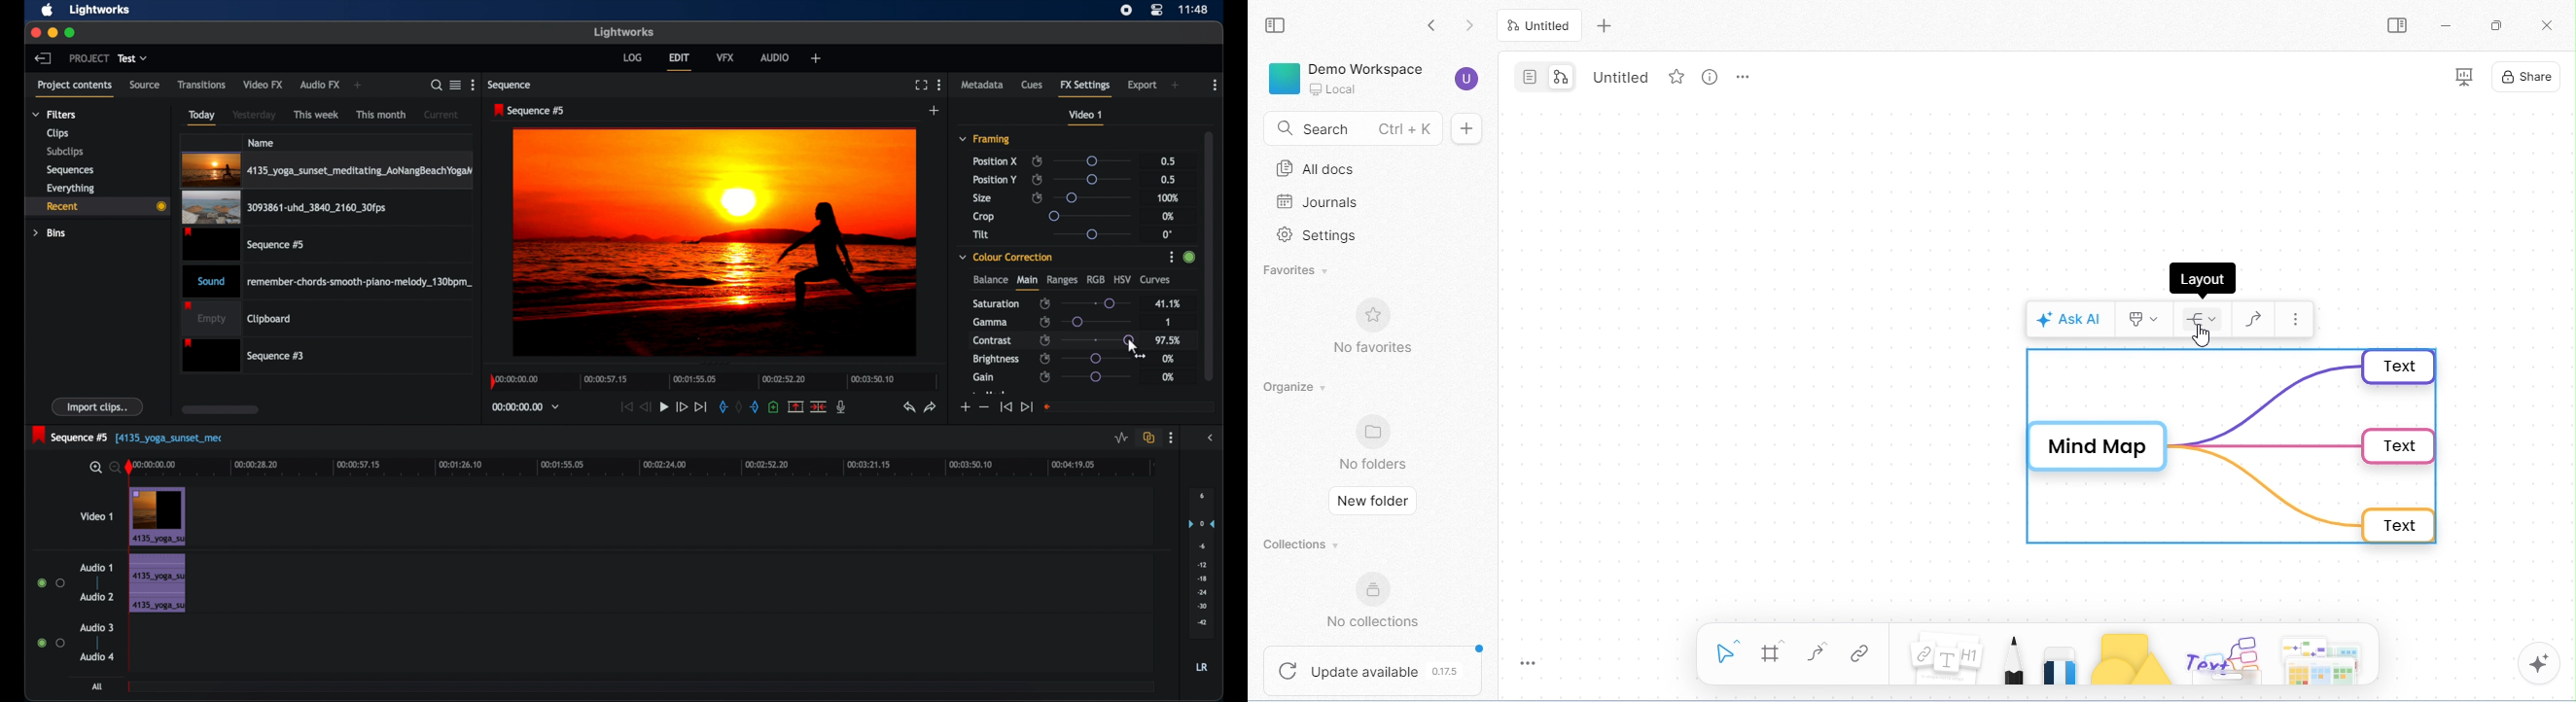  I want to click on minimize, so click(2449, 25).